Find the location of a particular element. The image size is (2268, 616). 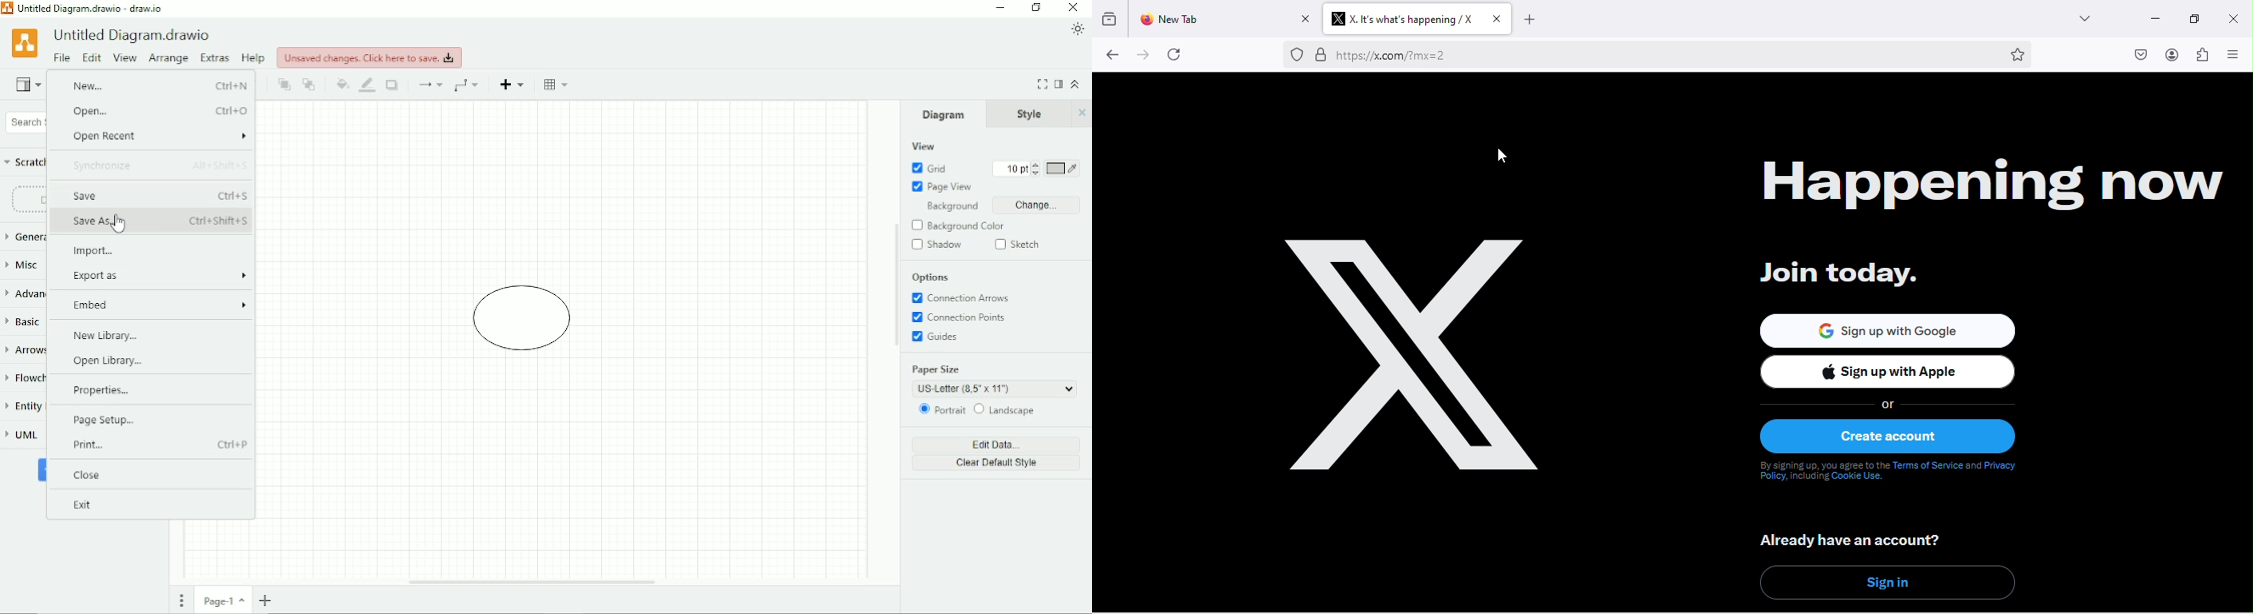

View is located at coordinates (124, 58).